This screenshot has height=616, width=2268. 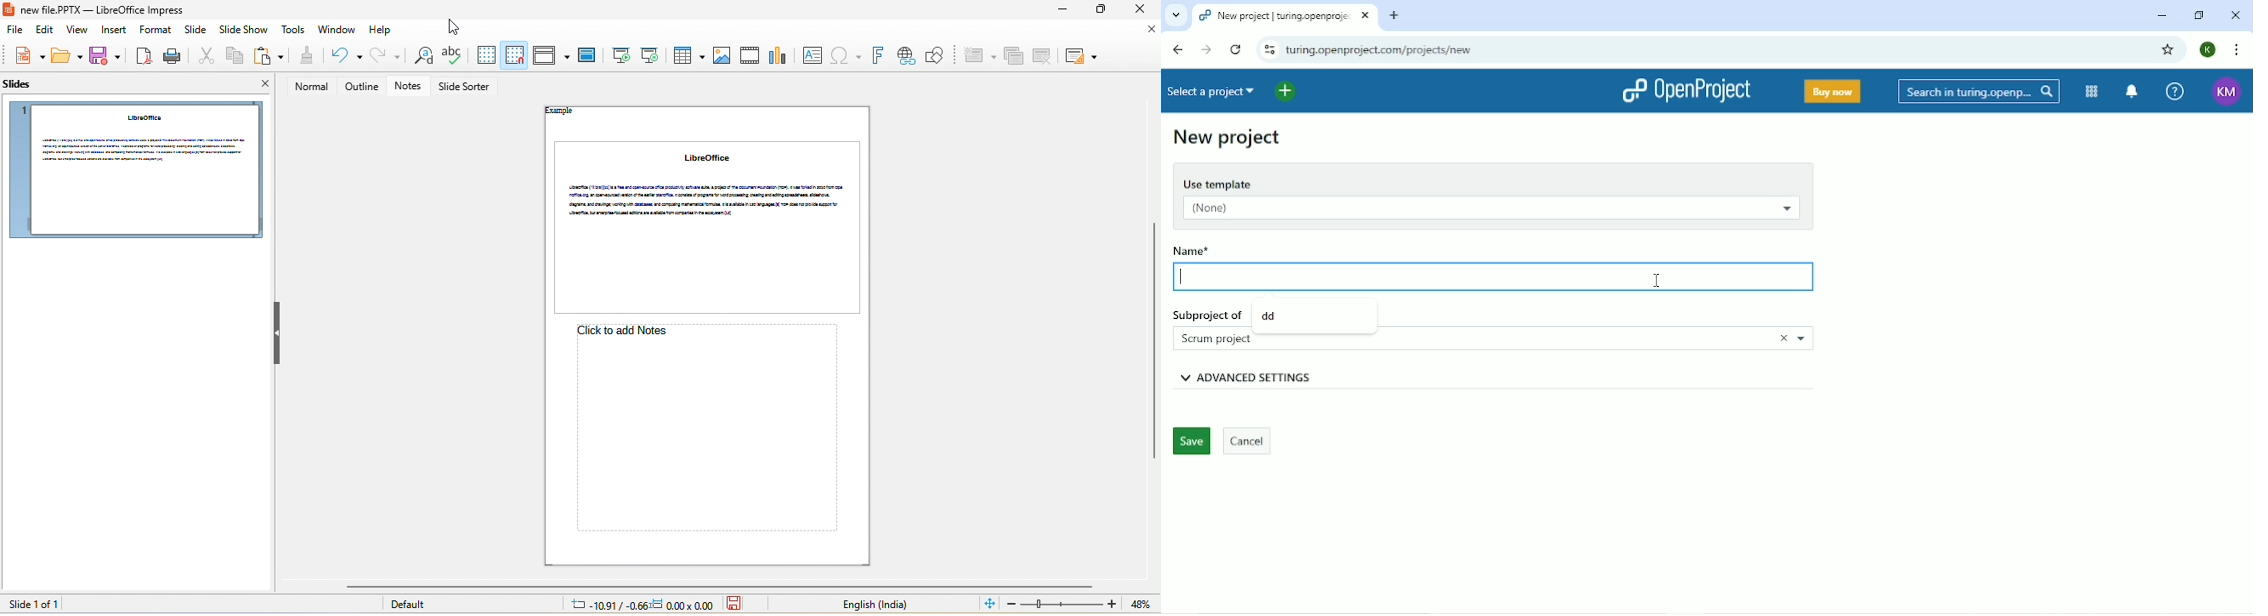 What do you see at coordinates (68, 57) in the screenshot?
I see `open` at bounding box center [68, 57].